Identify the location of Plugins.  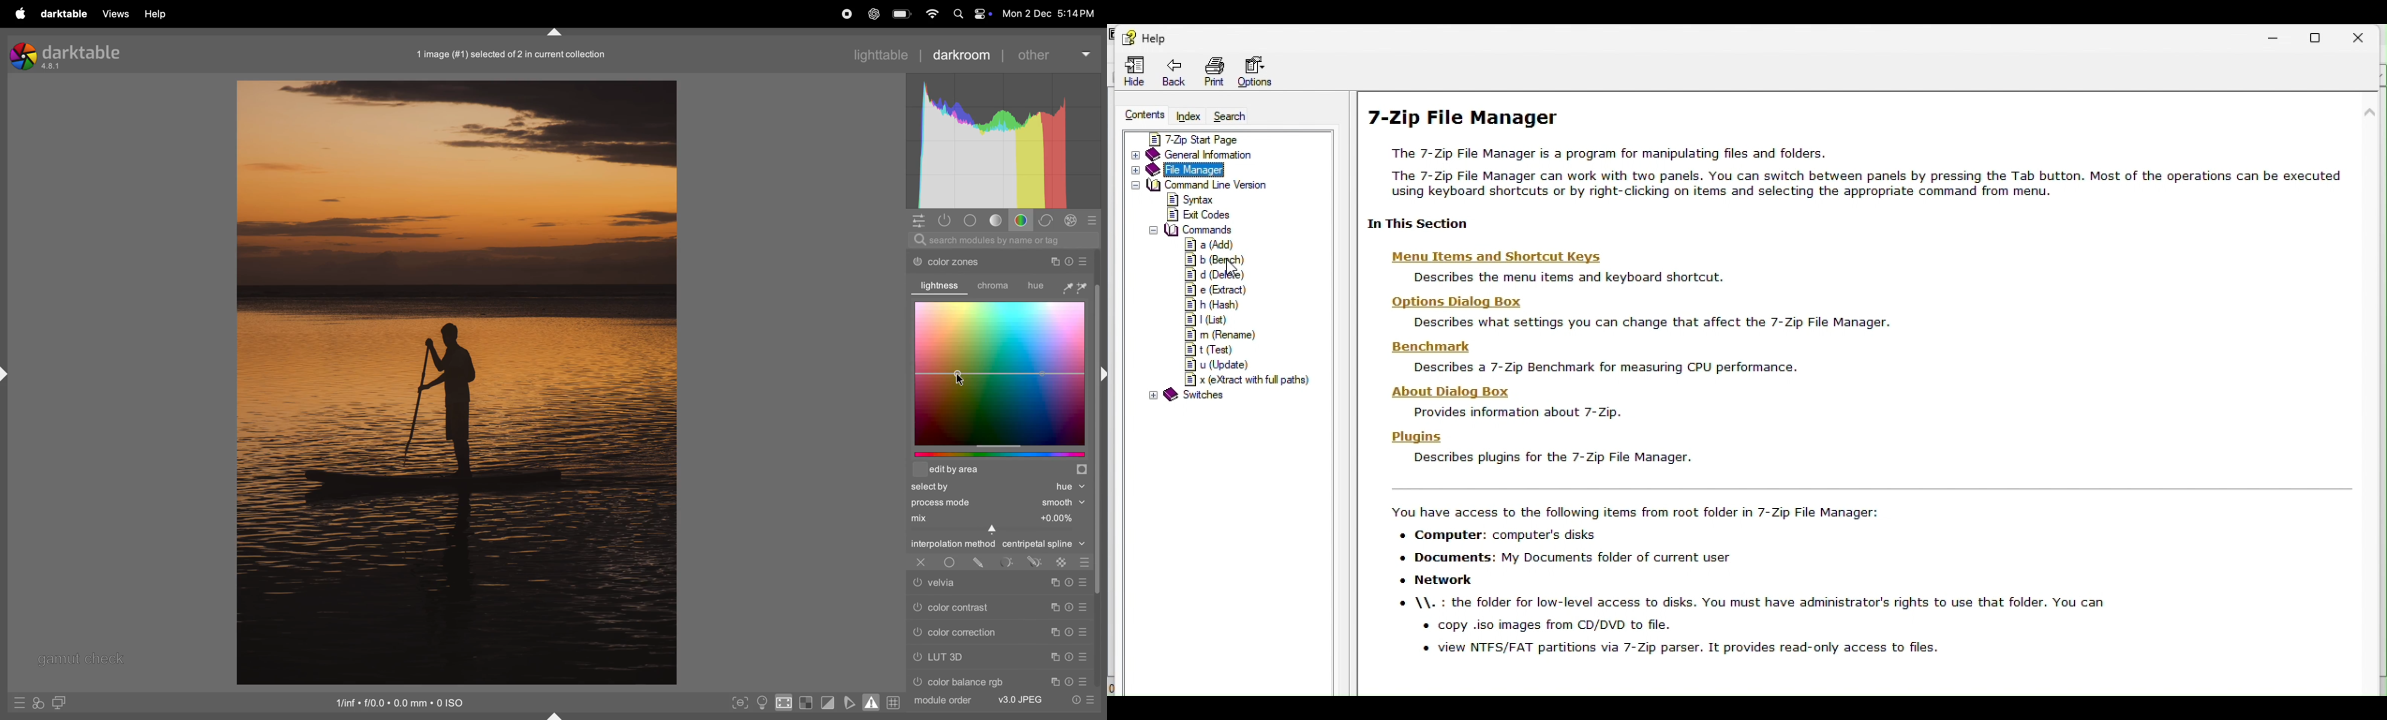
(1412, 437).